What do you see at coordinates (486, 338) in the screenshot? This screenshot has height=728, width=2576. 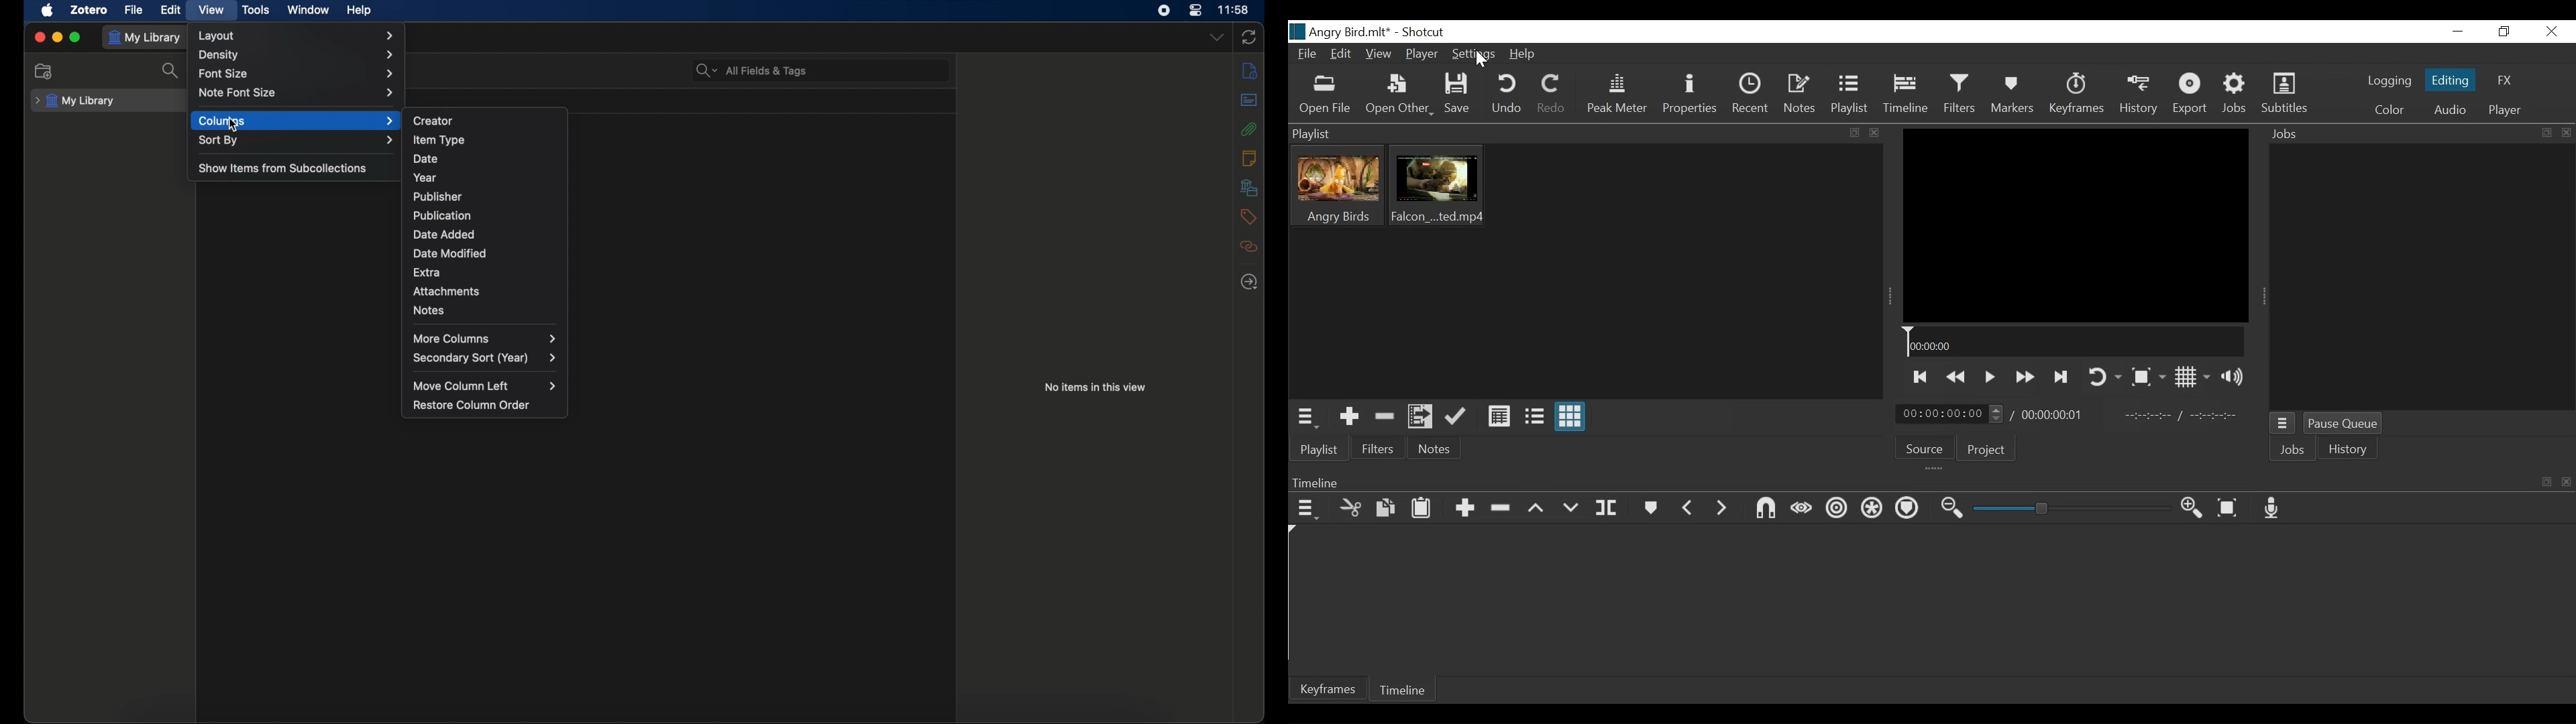 I see `more columns` at bounding box center [486, 338].